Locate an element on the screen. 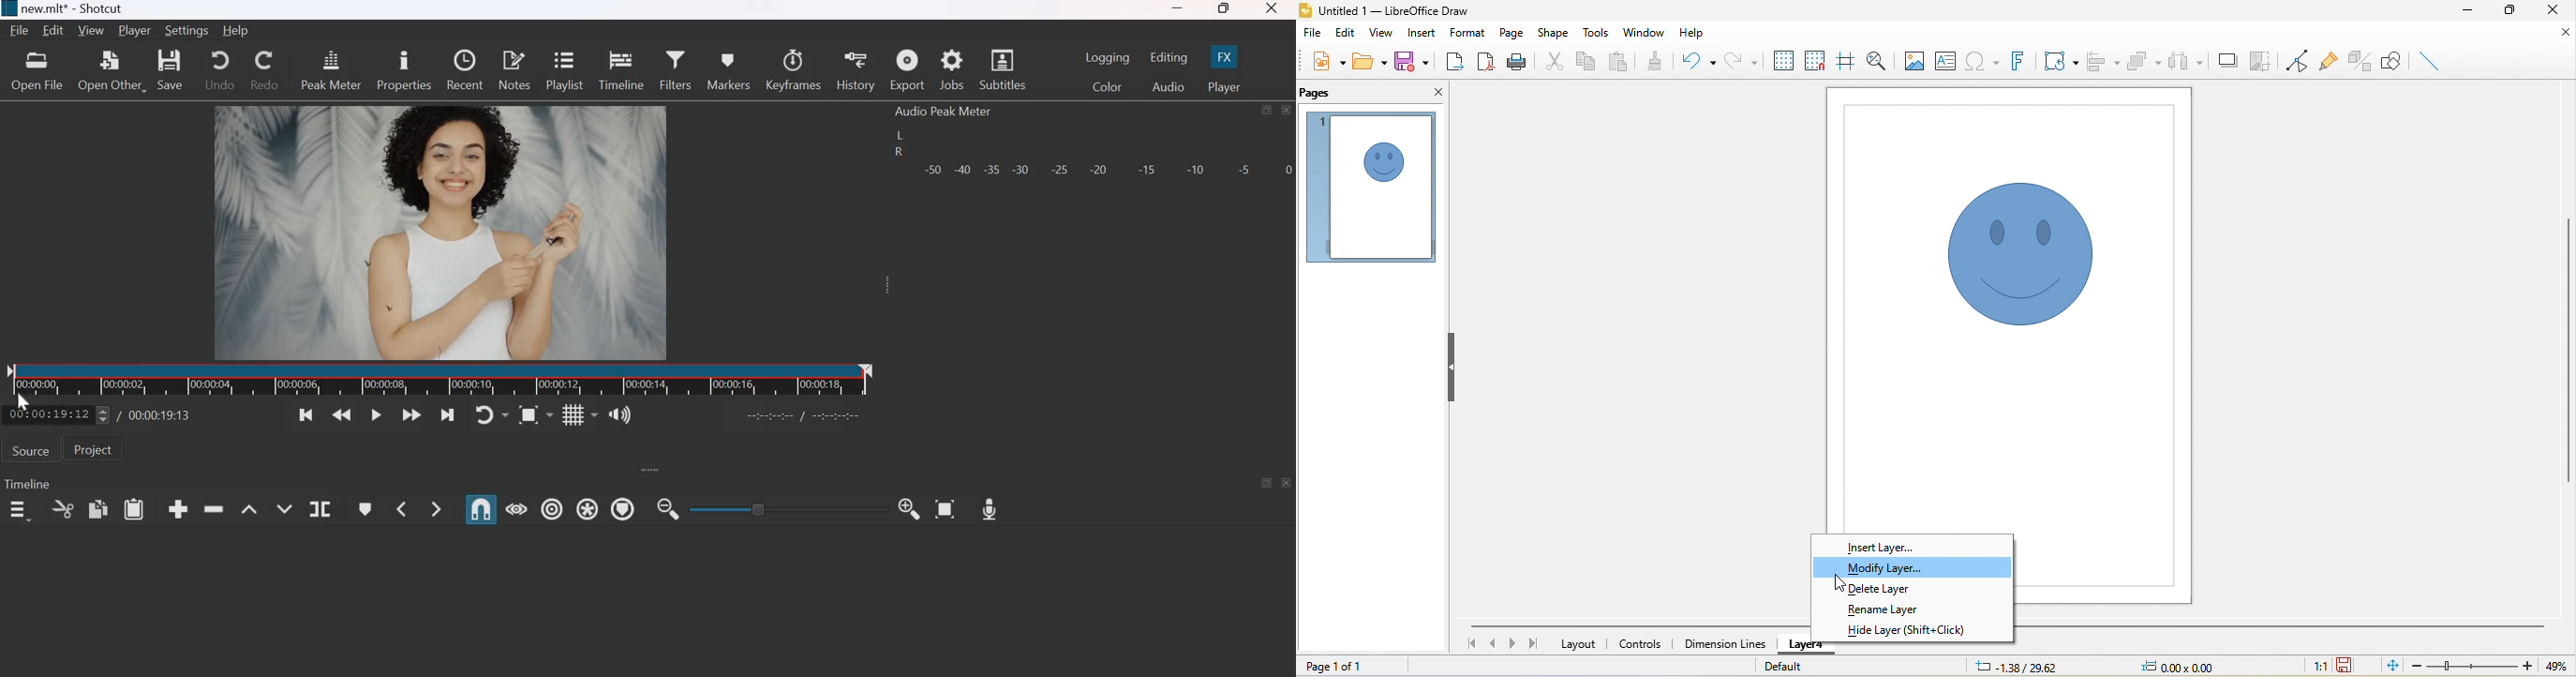 The image size is (2576, 700). window is located at coordinates (1645, 31).